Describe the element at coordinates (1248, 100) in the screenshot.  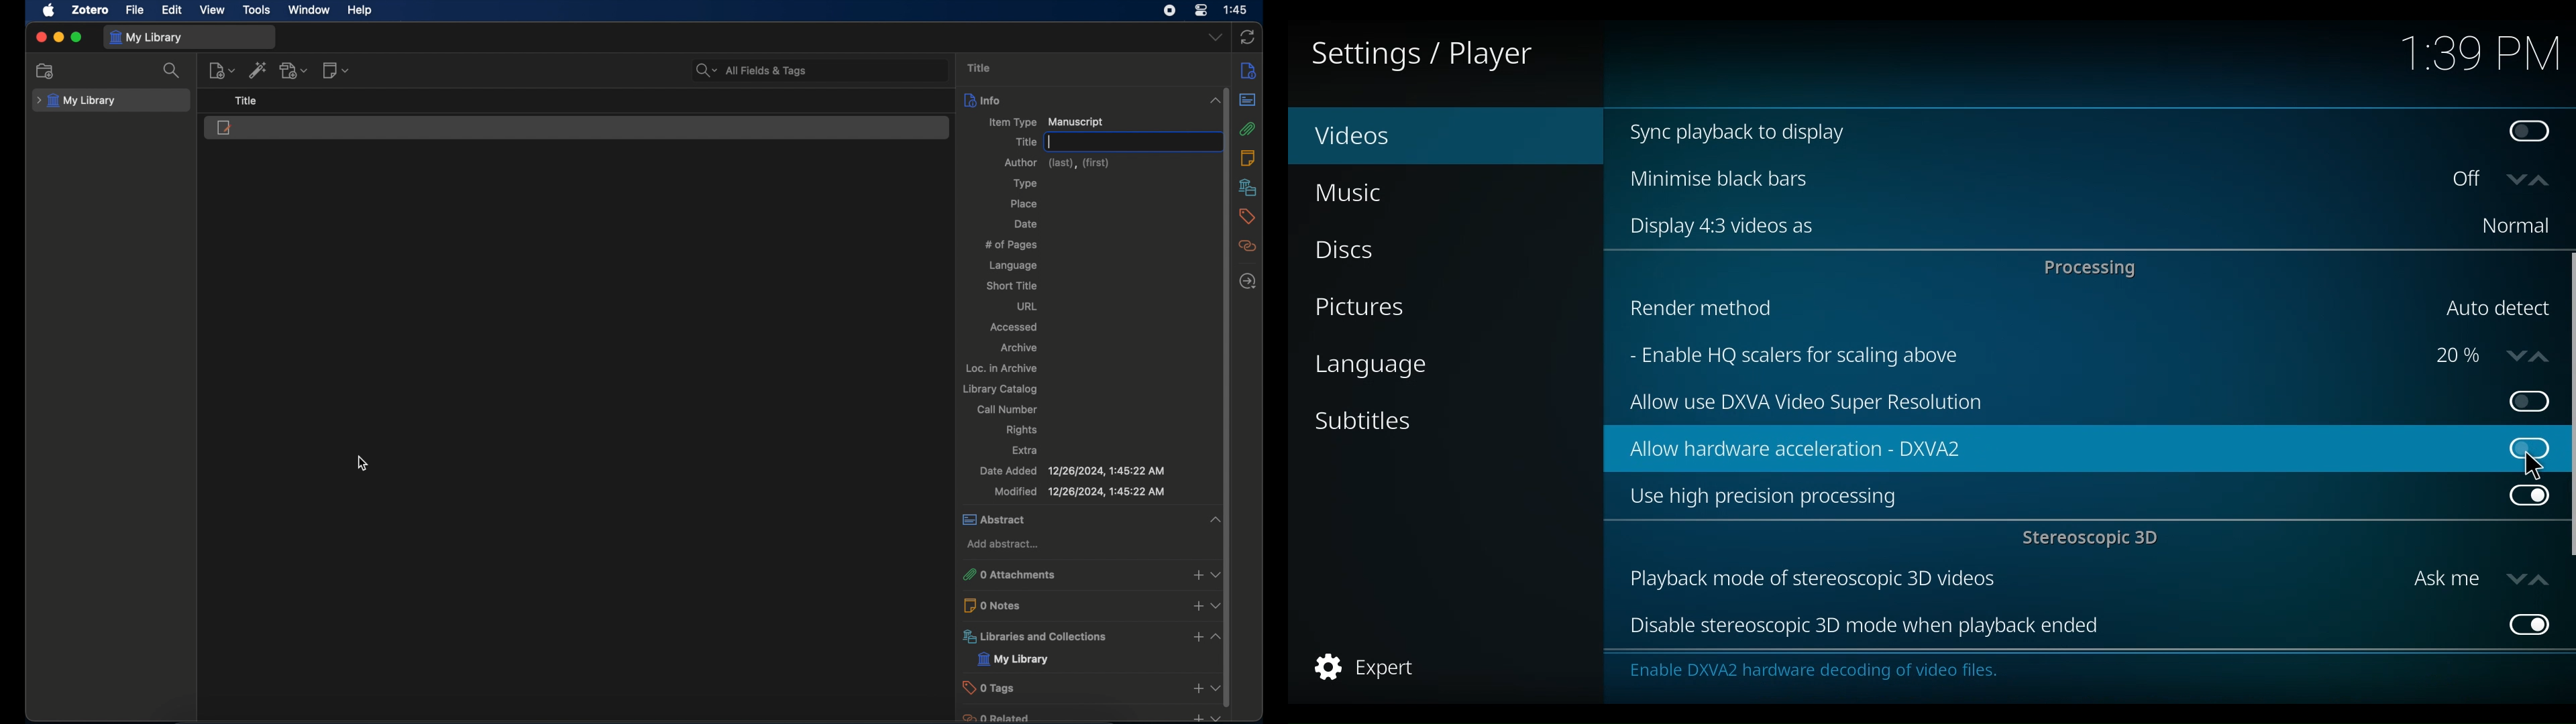
I see `abstract` at that location.